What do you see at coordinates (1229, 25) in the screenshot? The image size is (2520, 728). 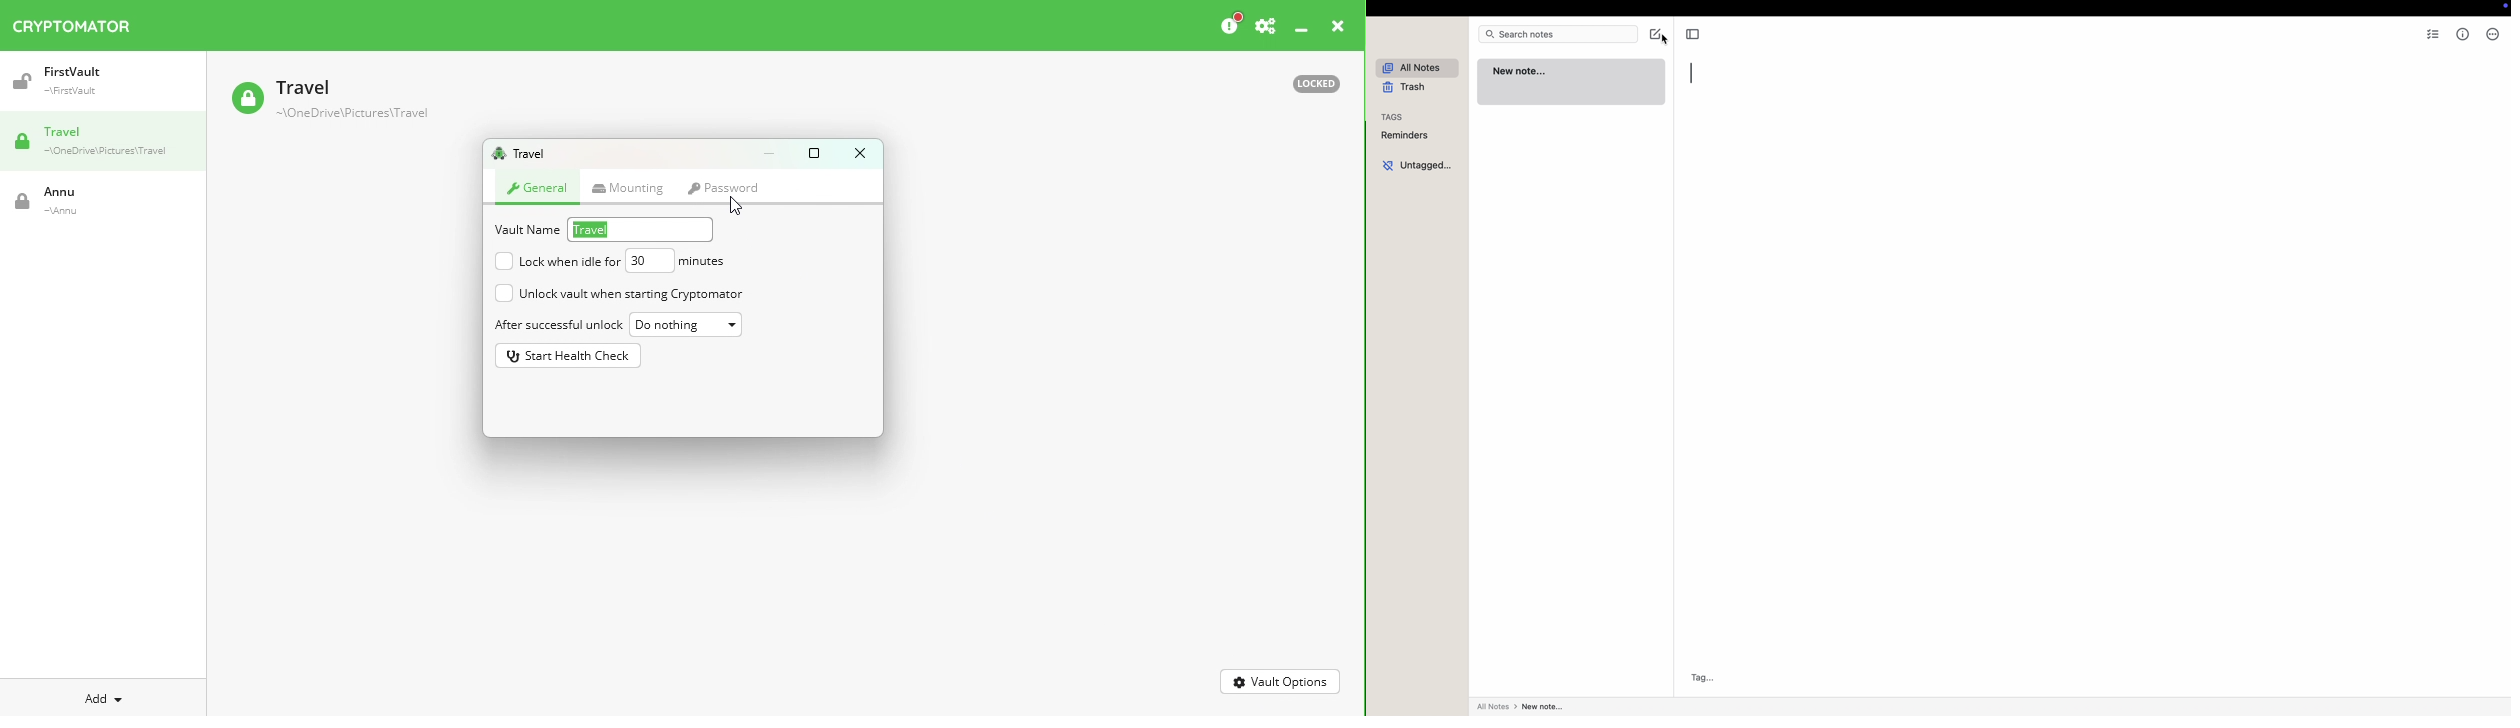 I see `Please consider donating` at bounding box center [1229, 25].